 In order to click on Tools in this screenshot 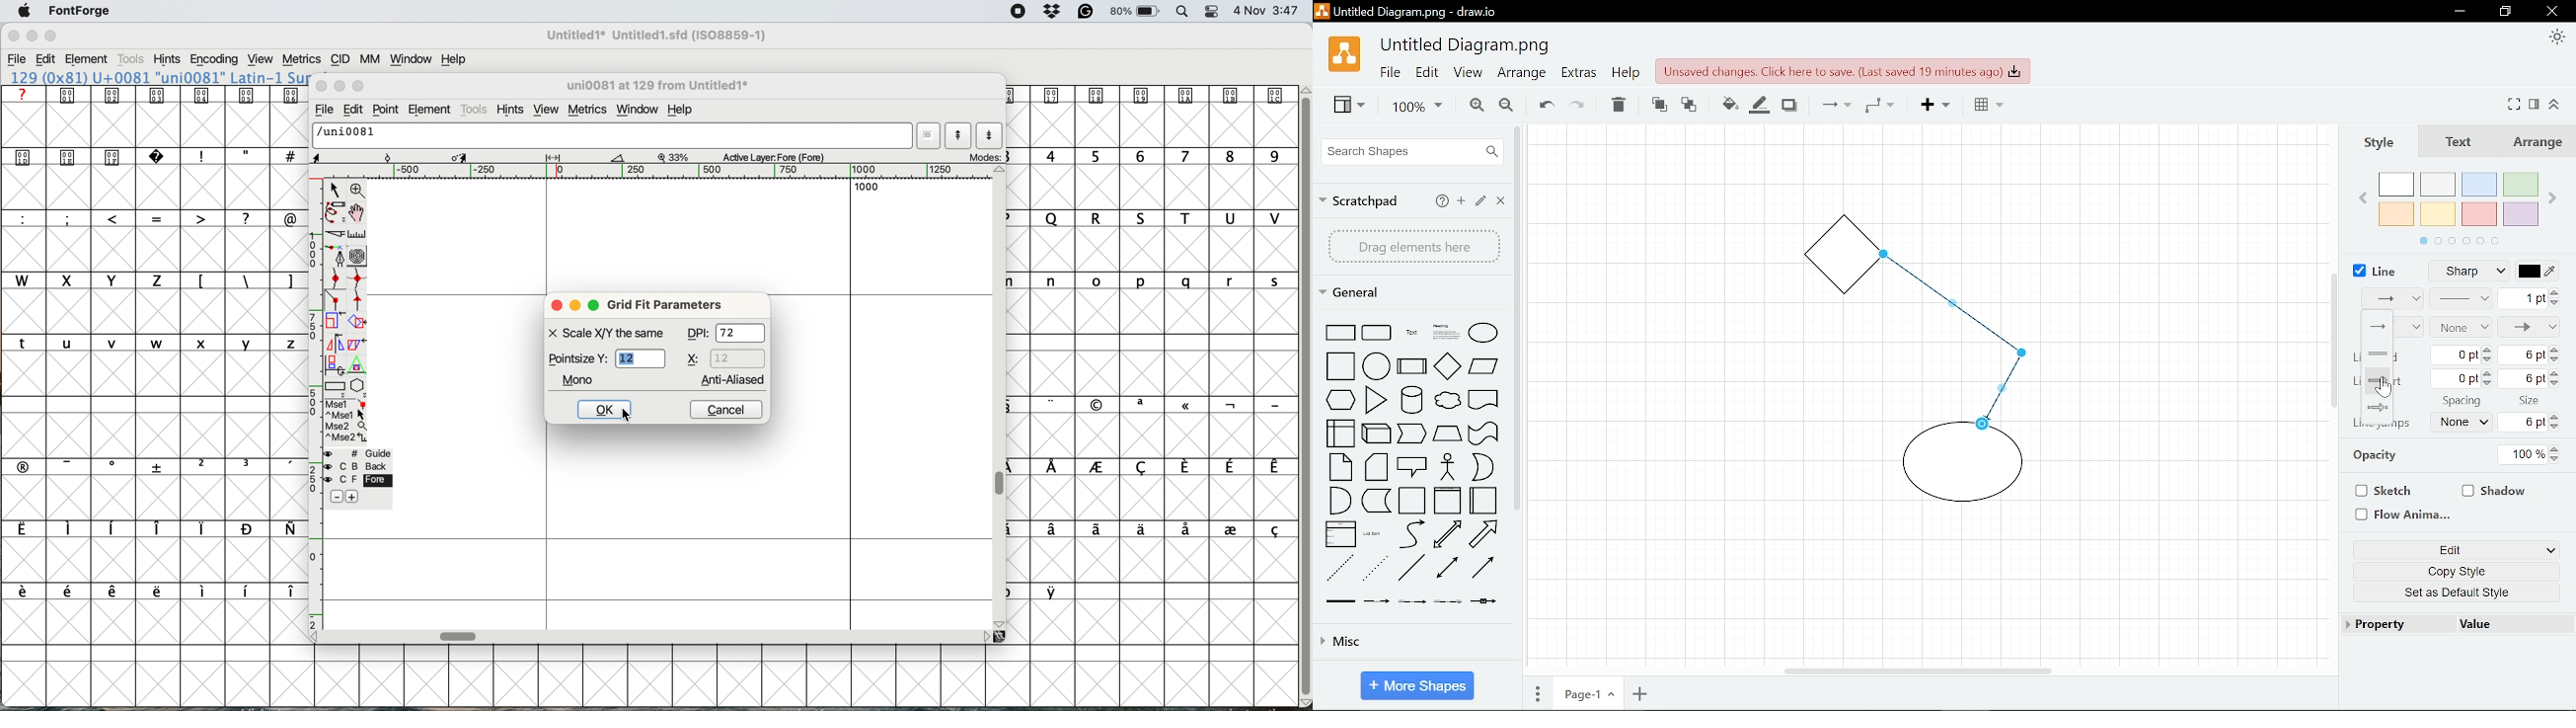, I will do `click(132, 59)`.